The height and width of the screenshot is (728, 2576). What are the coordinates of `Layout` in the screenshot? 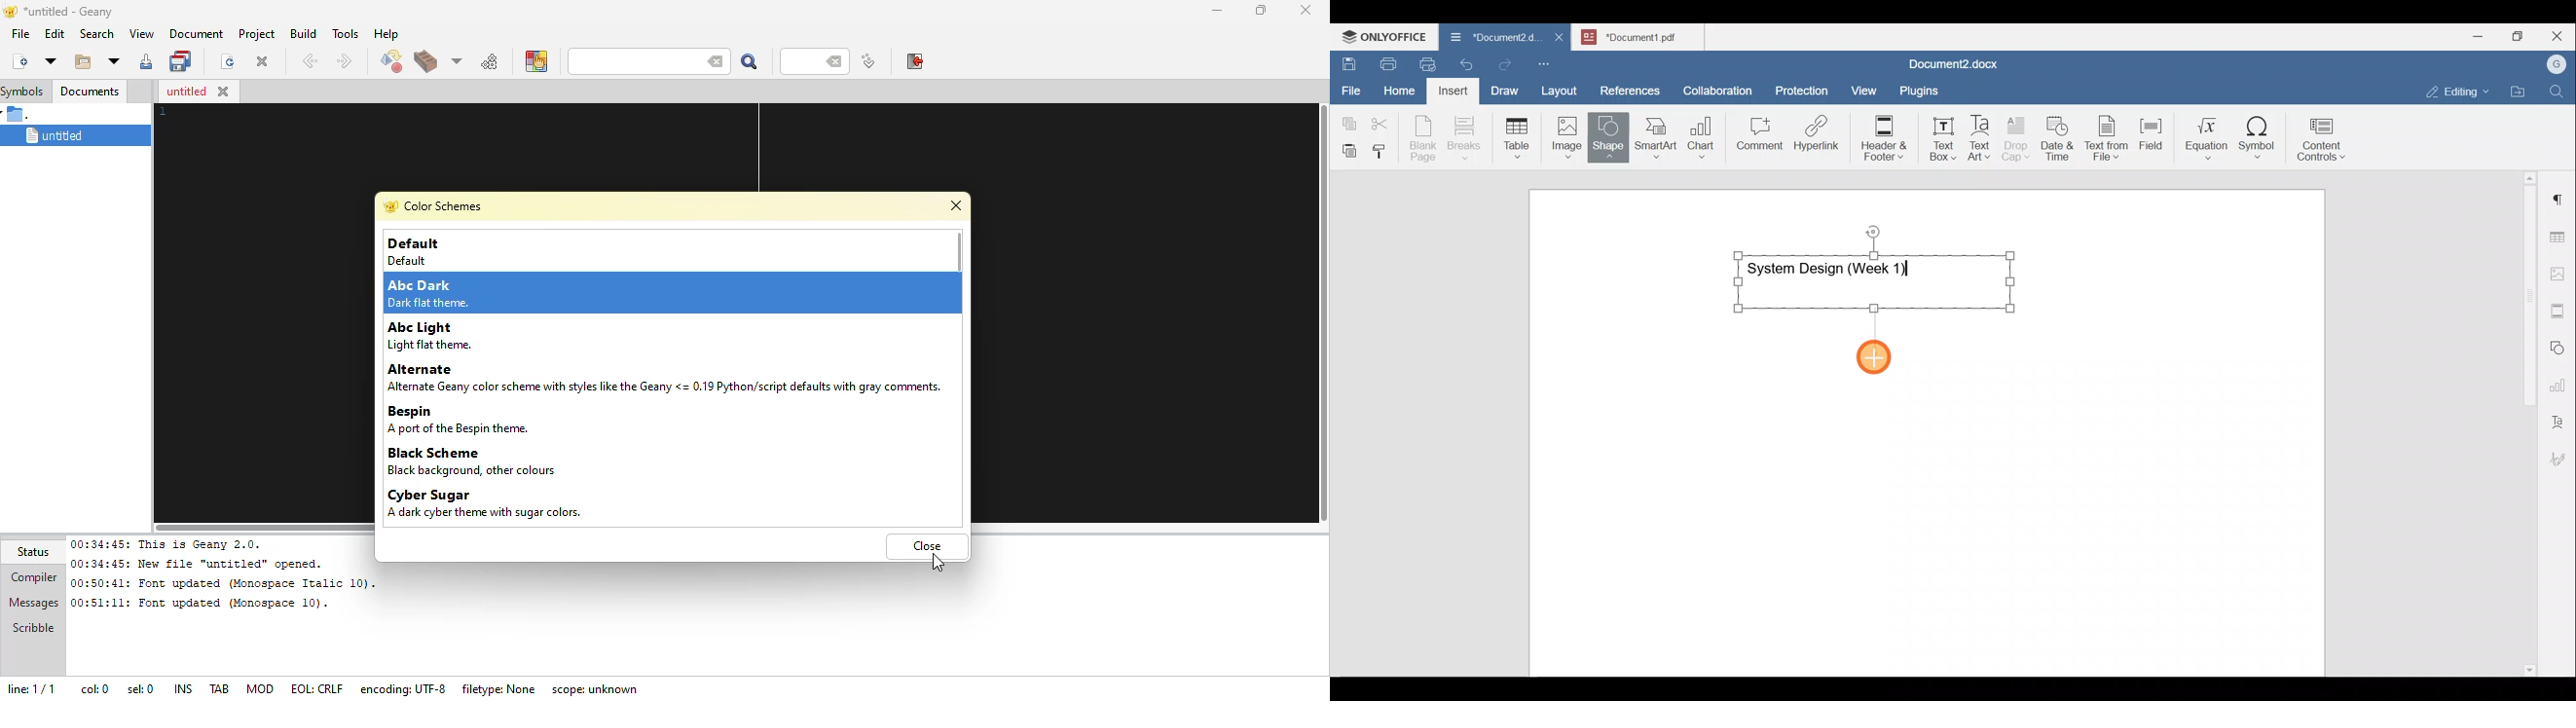 It's located at (1562, 88).